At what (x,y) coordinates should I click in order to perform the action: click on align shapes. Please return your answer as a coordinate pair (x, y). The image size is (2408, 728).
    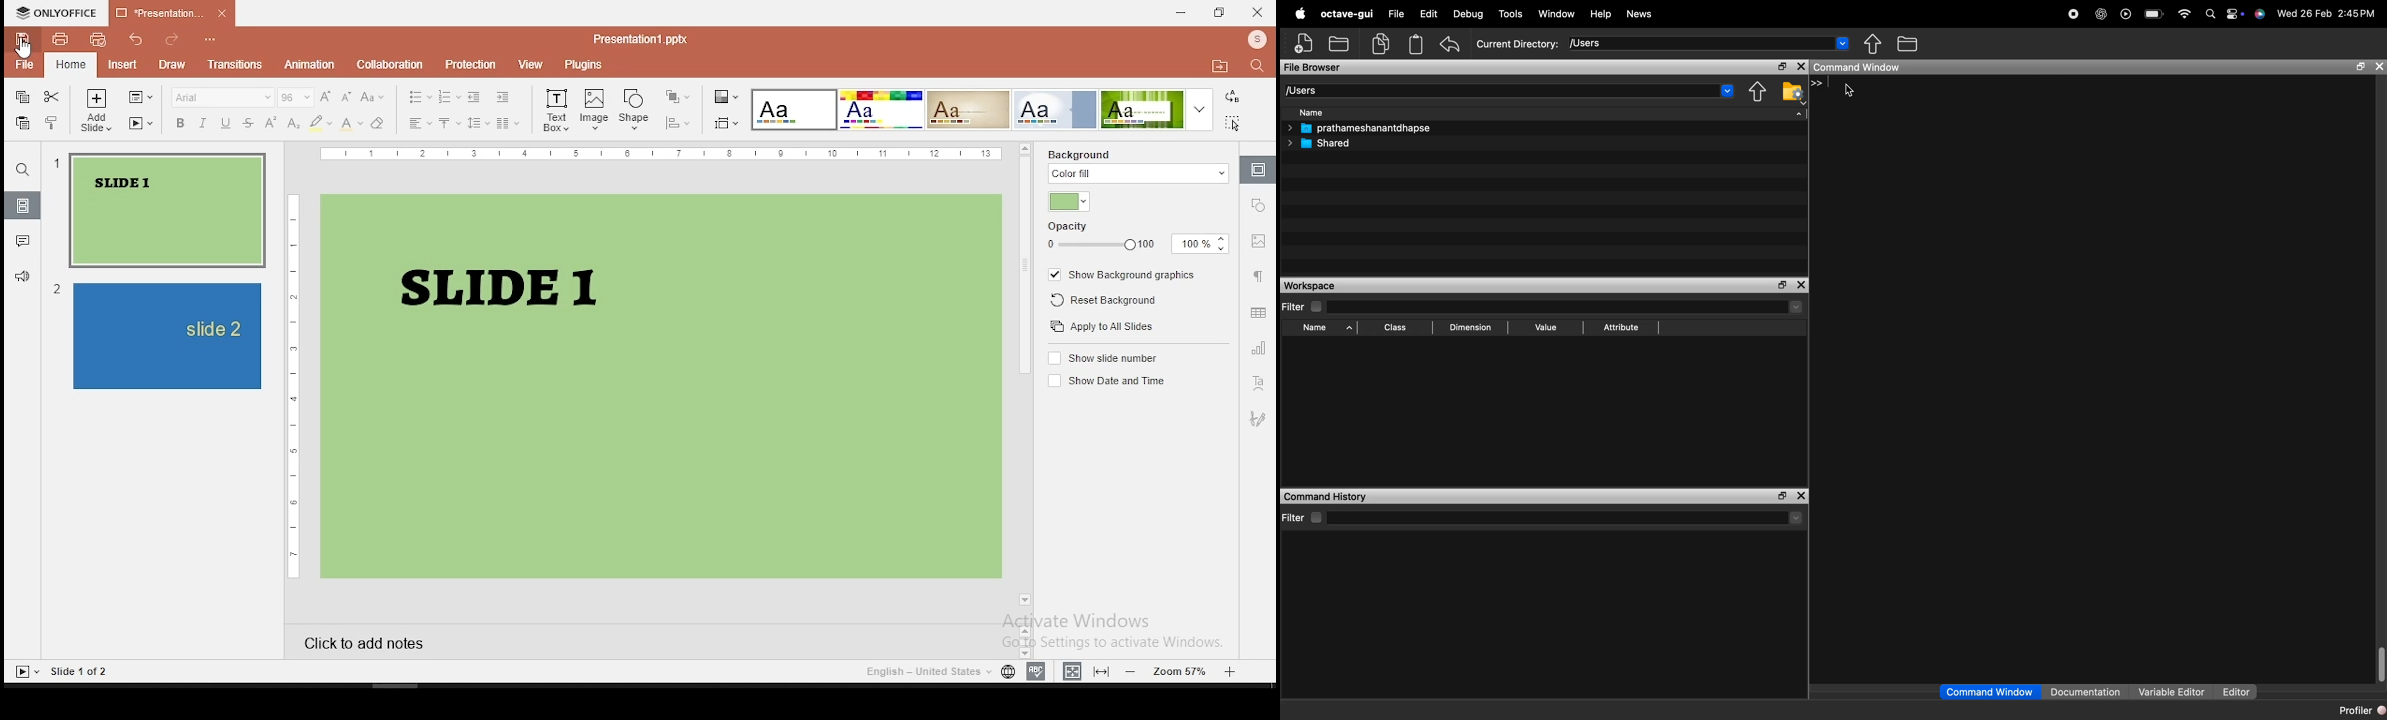
    Looking at the image, I should click on (679, 123).